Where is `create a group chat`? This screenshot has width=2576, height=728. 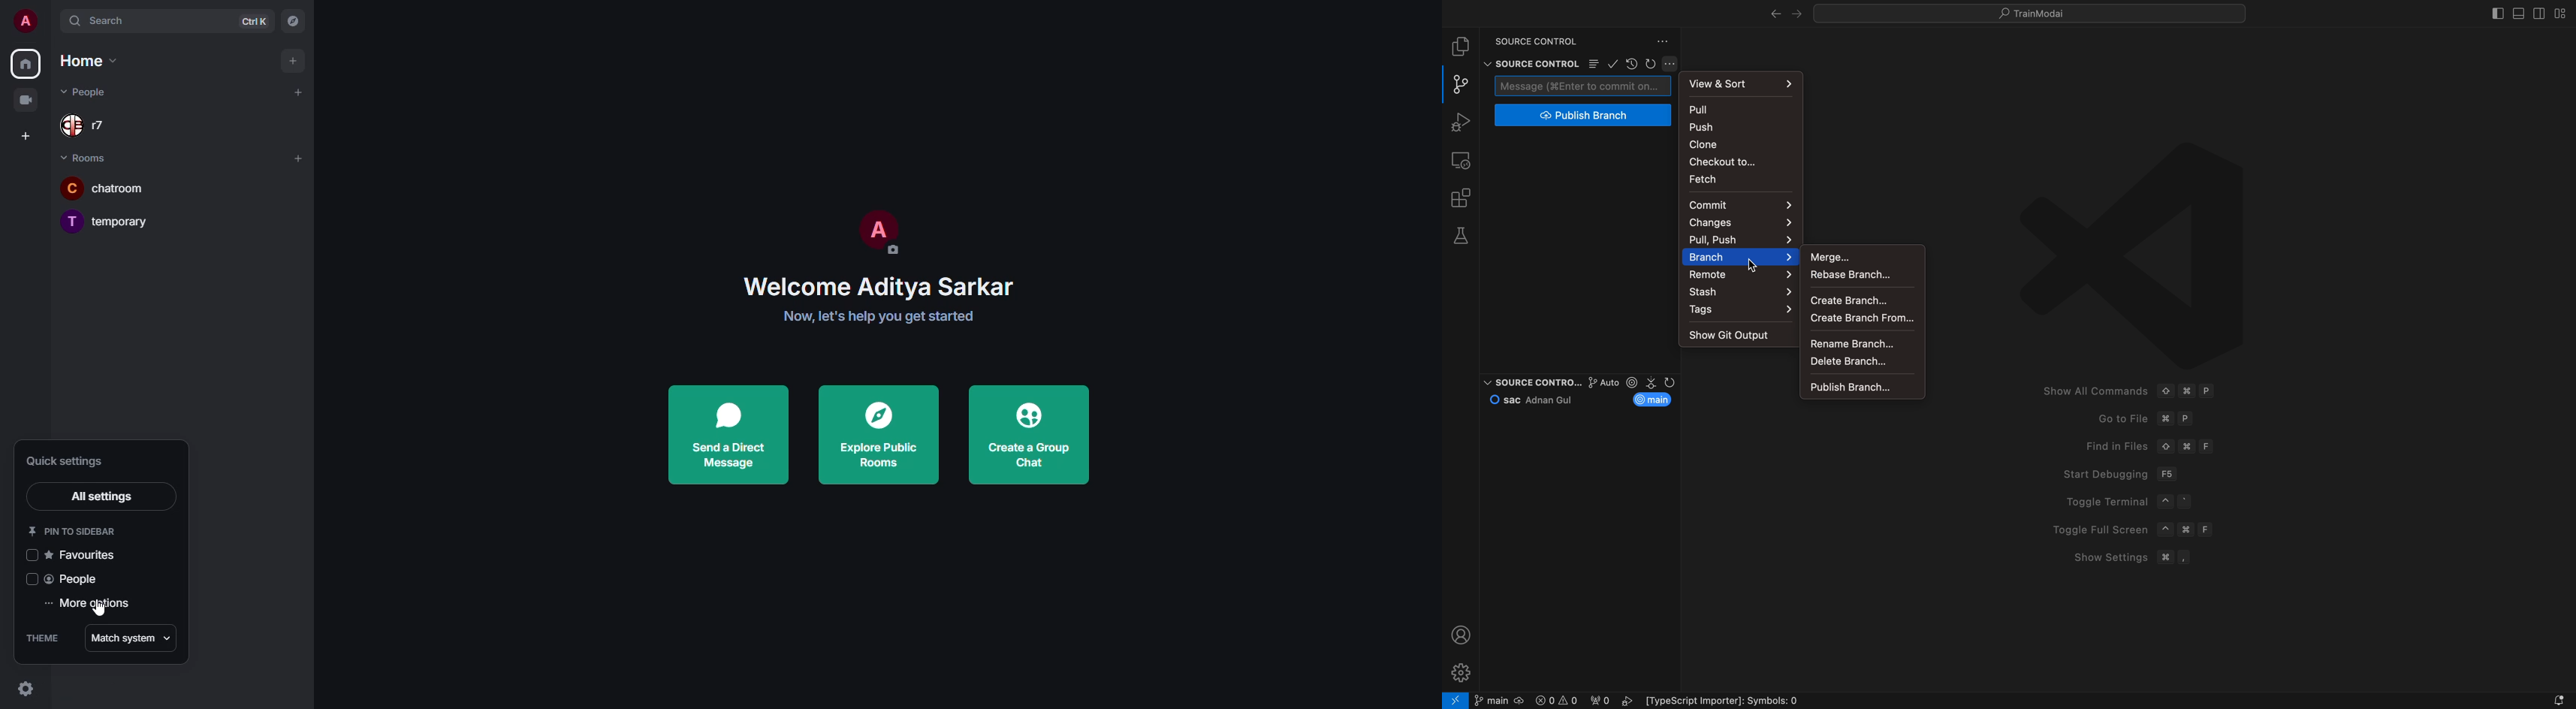 create a group chat is located at coordinates (1029, 435).